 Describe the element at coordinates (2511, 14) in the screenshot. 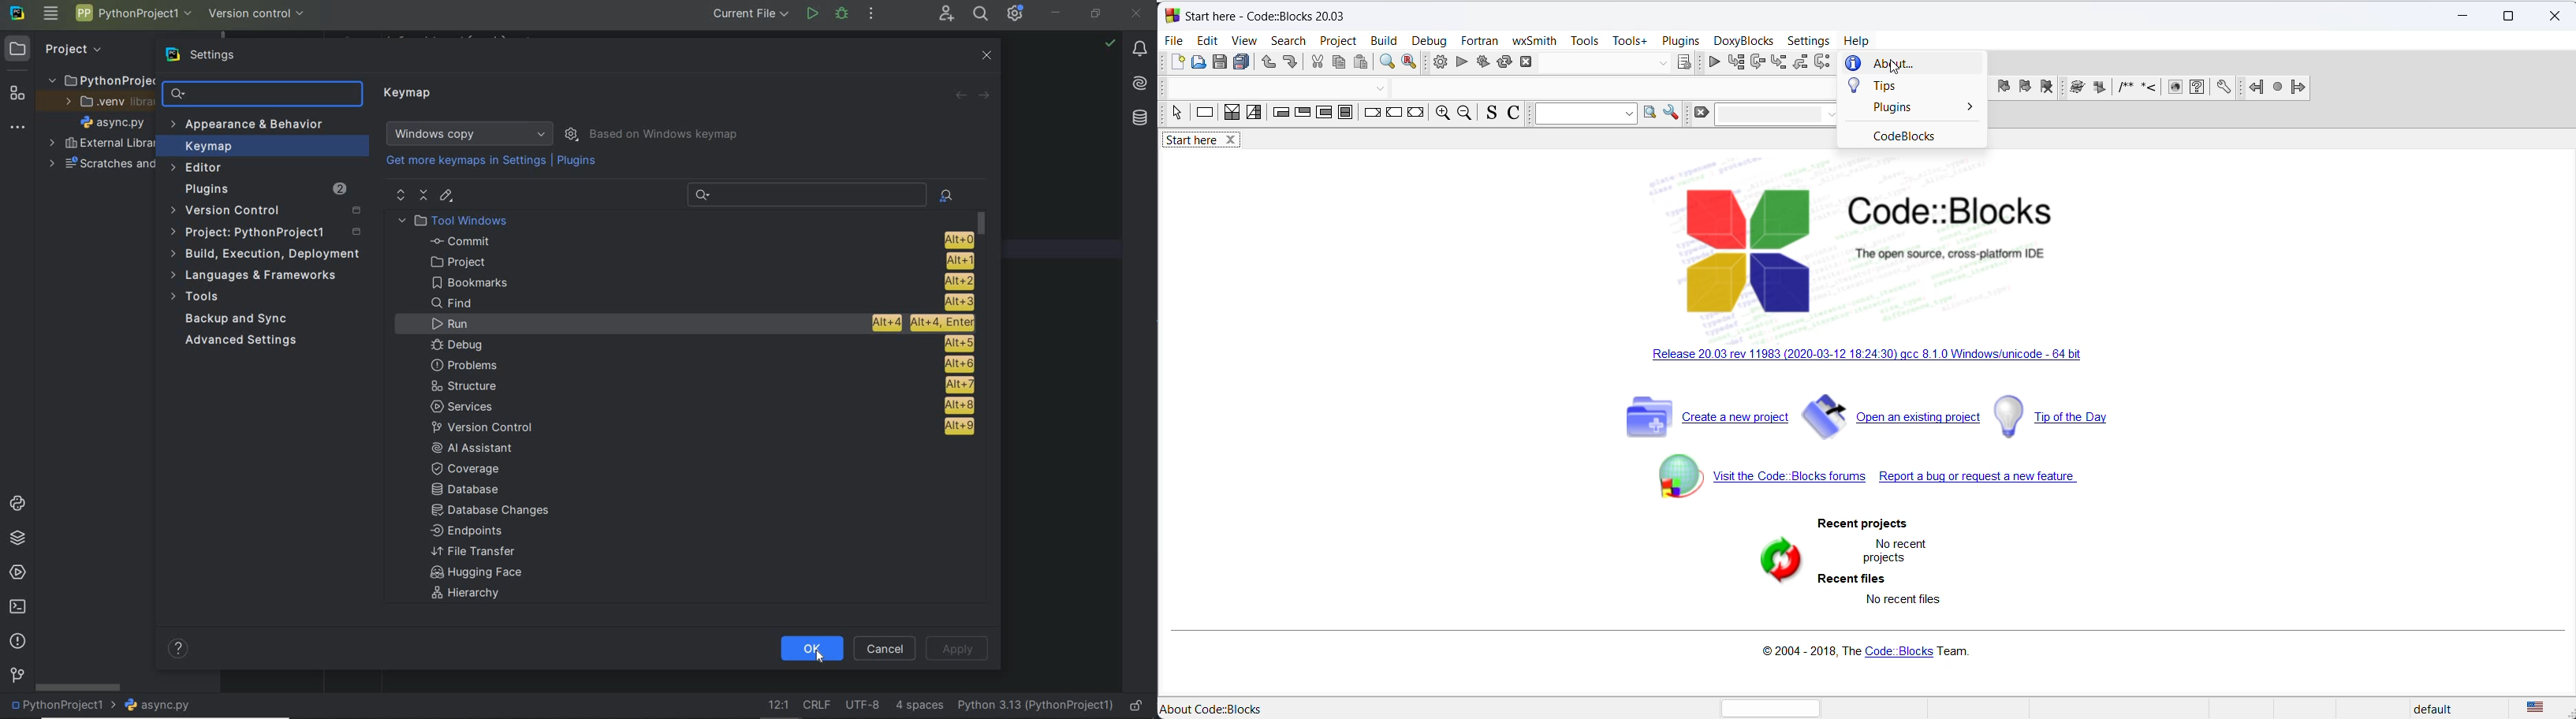

I see `maximize` at that location.